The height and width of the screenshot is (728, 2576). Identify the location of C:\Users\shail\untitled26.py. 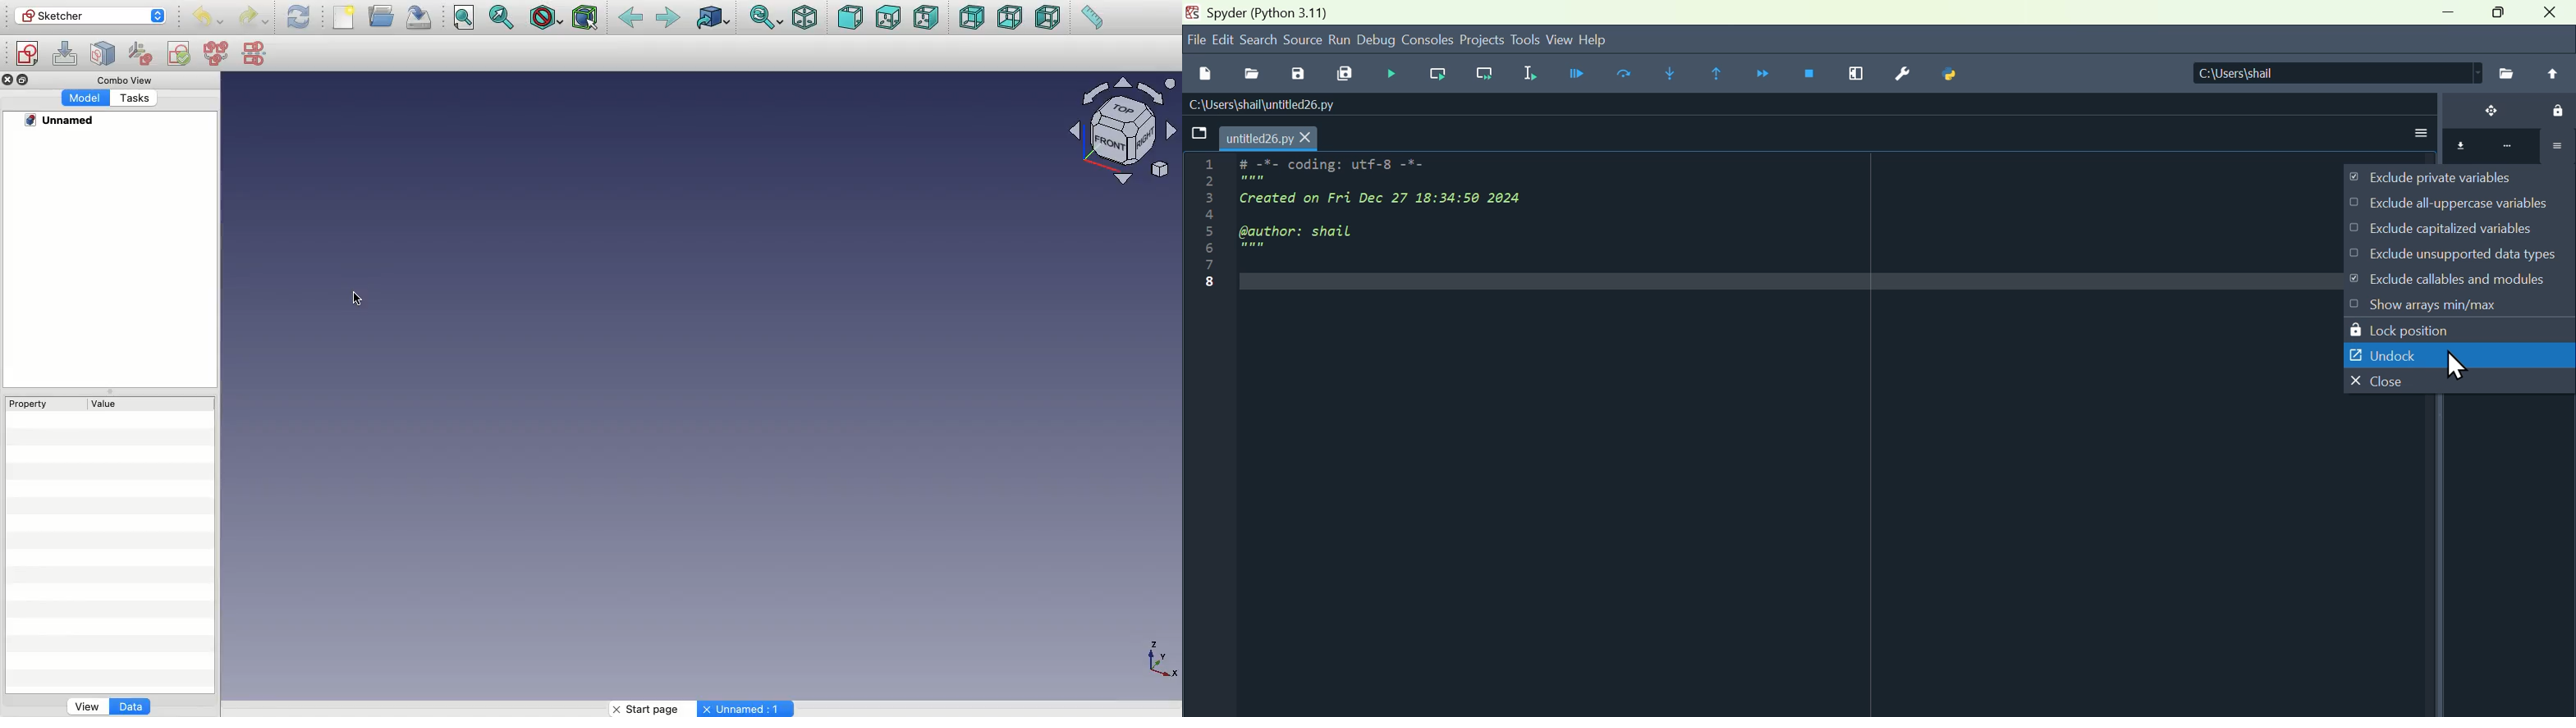
(1277, 105).